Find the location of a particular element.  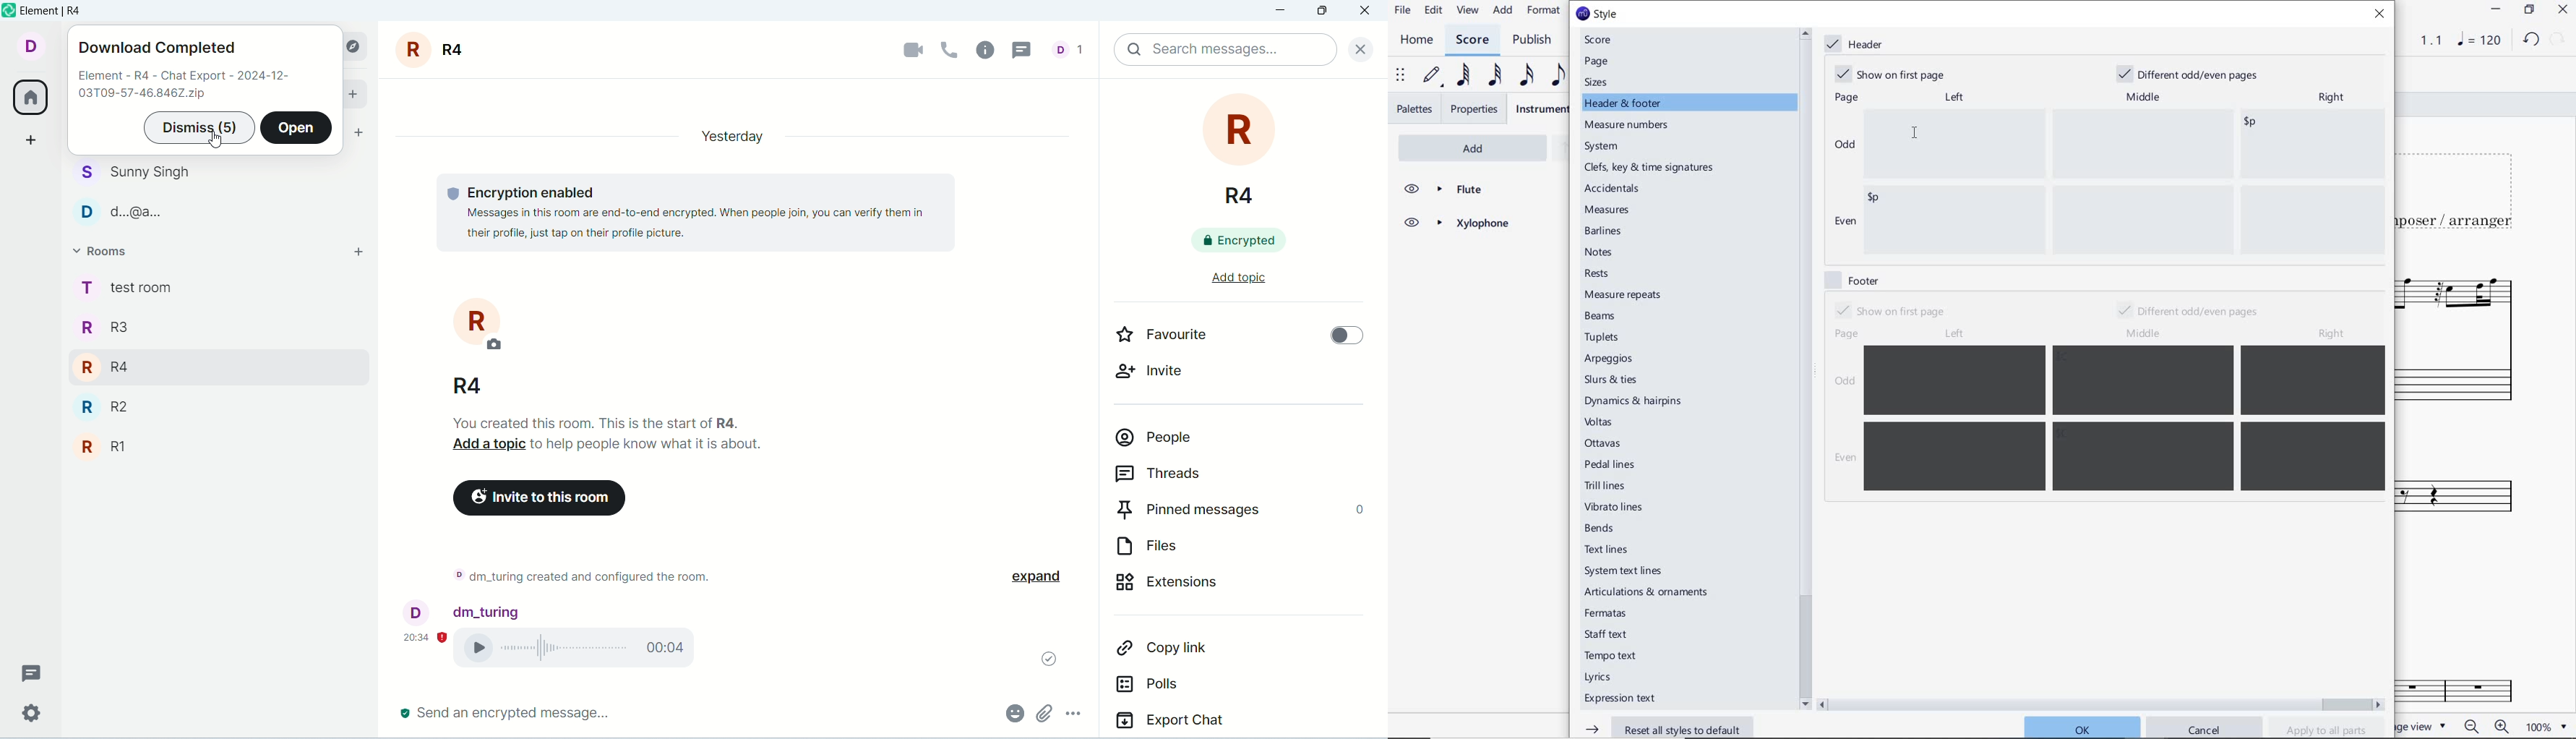

bends is located at coordinates (1602, 529).